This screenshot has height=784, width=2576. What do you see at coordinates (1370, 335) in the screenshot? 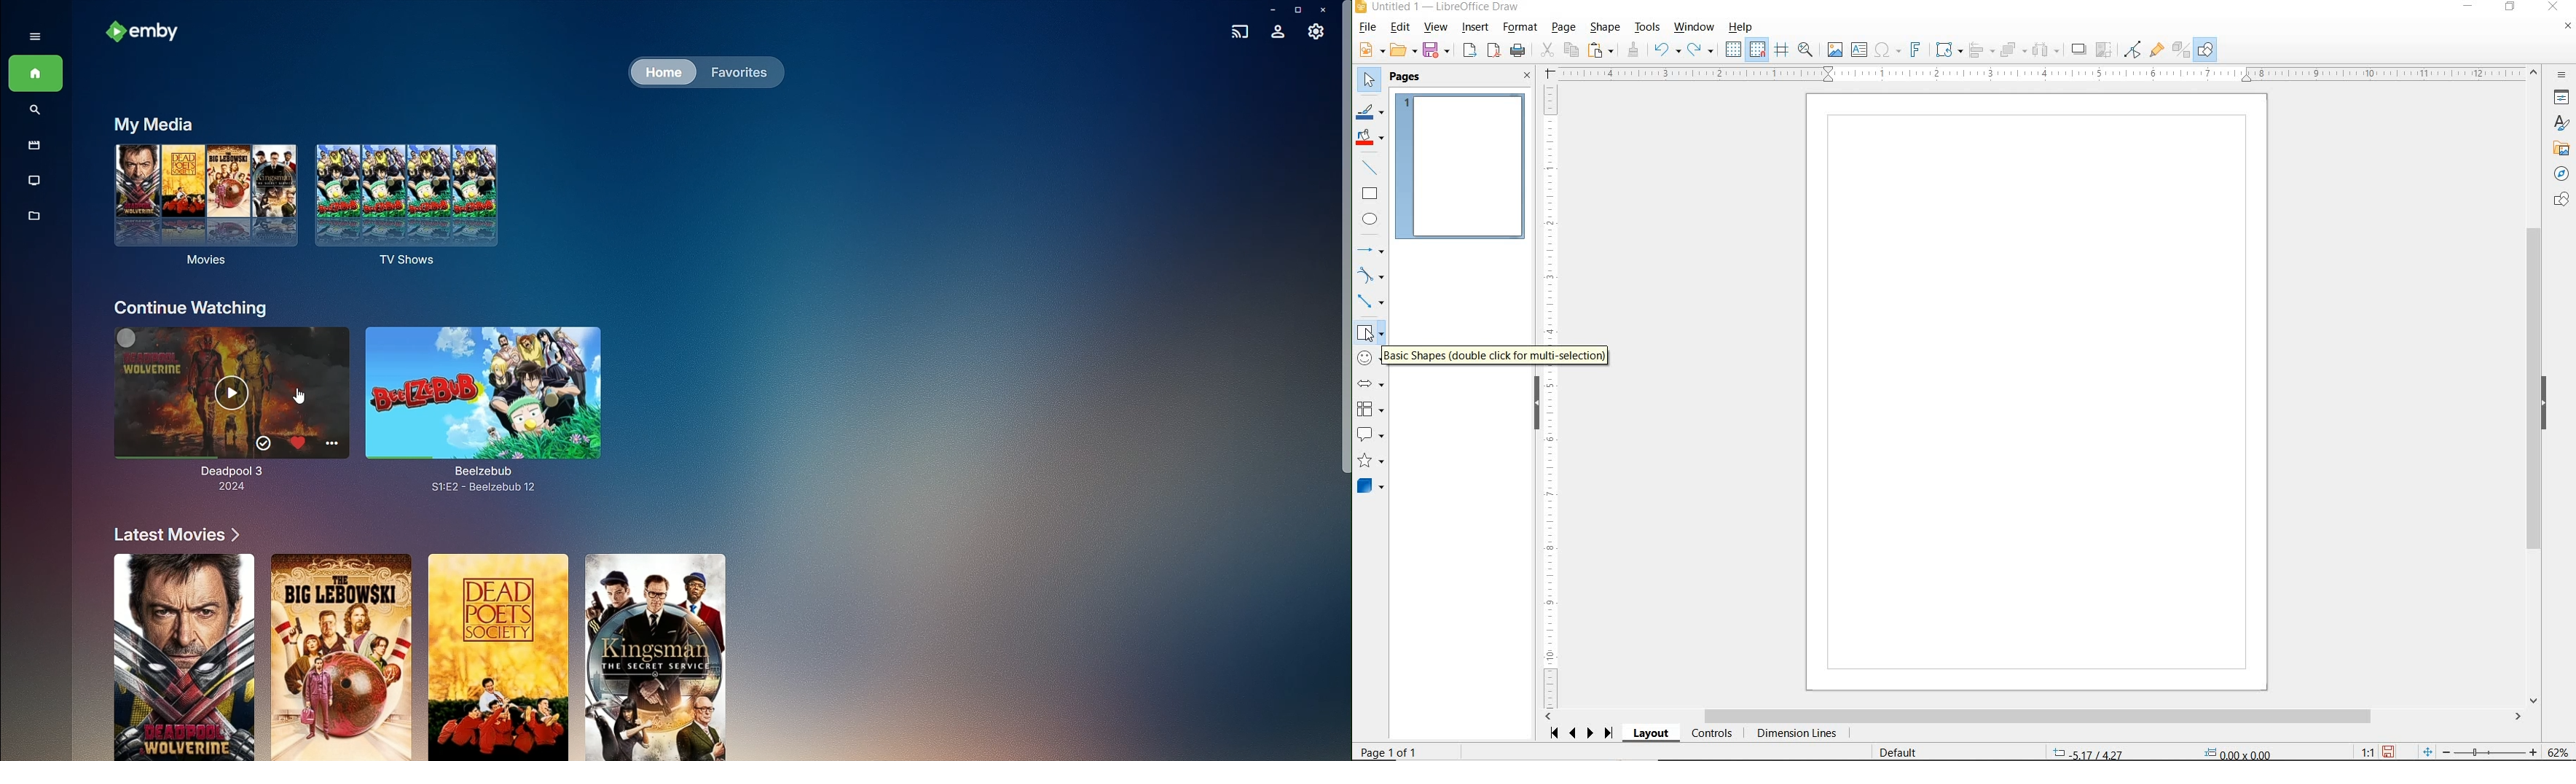
I see `cursor` at bounding box center [1370, 335].